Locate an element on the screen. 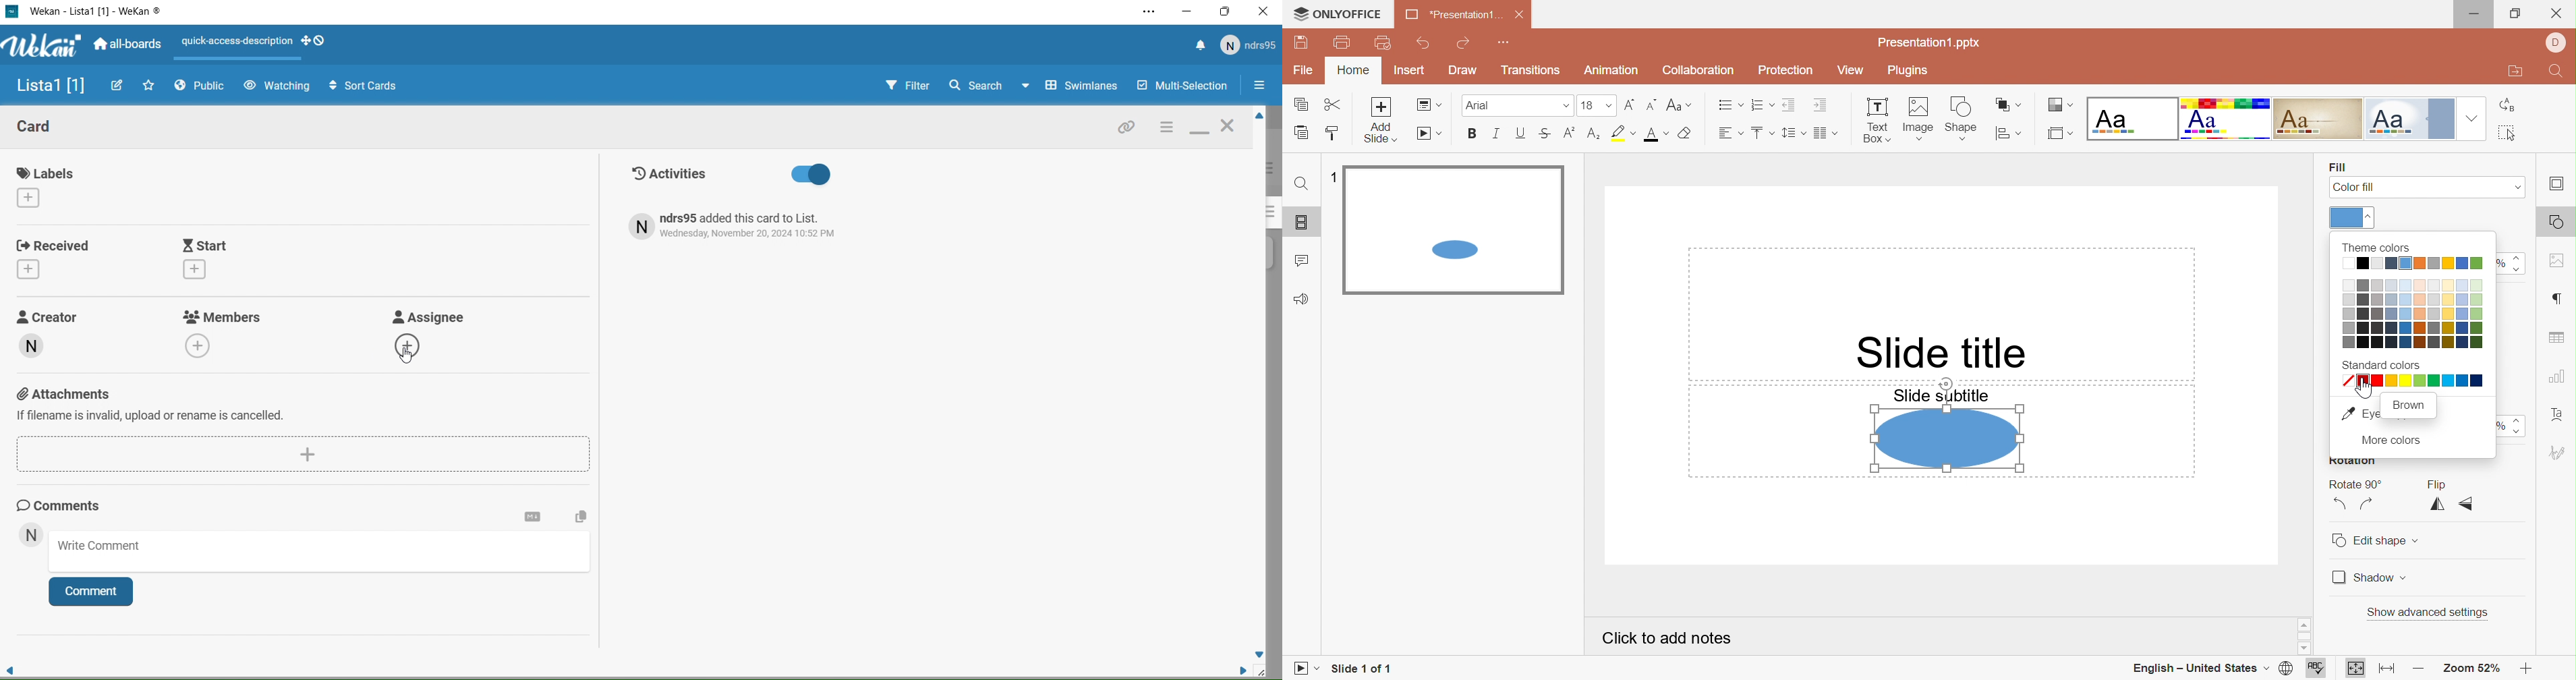 The height and width of the screenshot is (700, 2576). Show advanced settings is located at coordinates (2428, 614).